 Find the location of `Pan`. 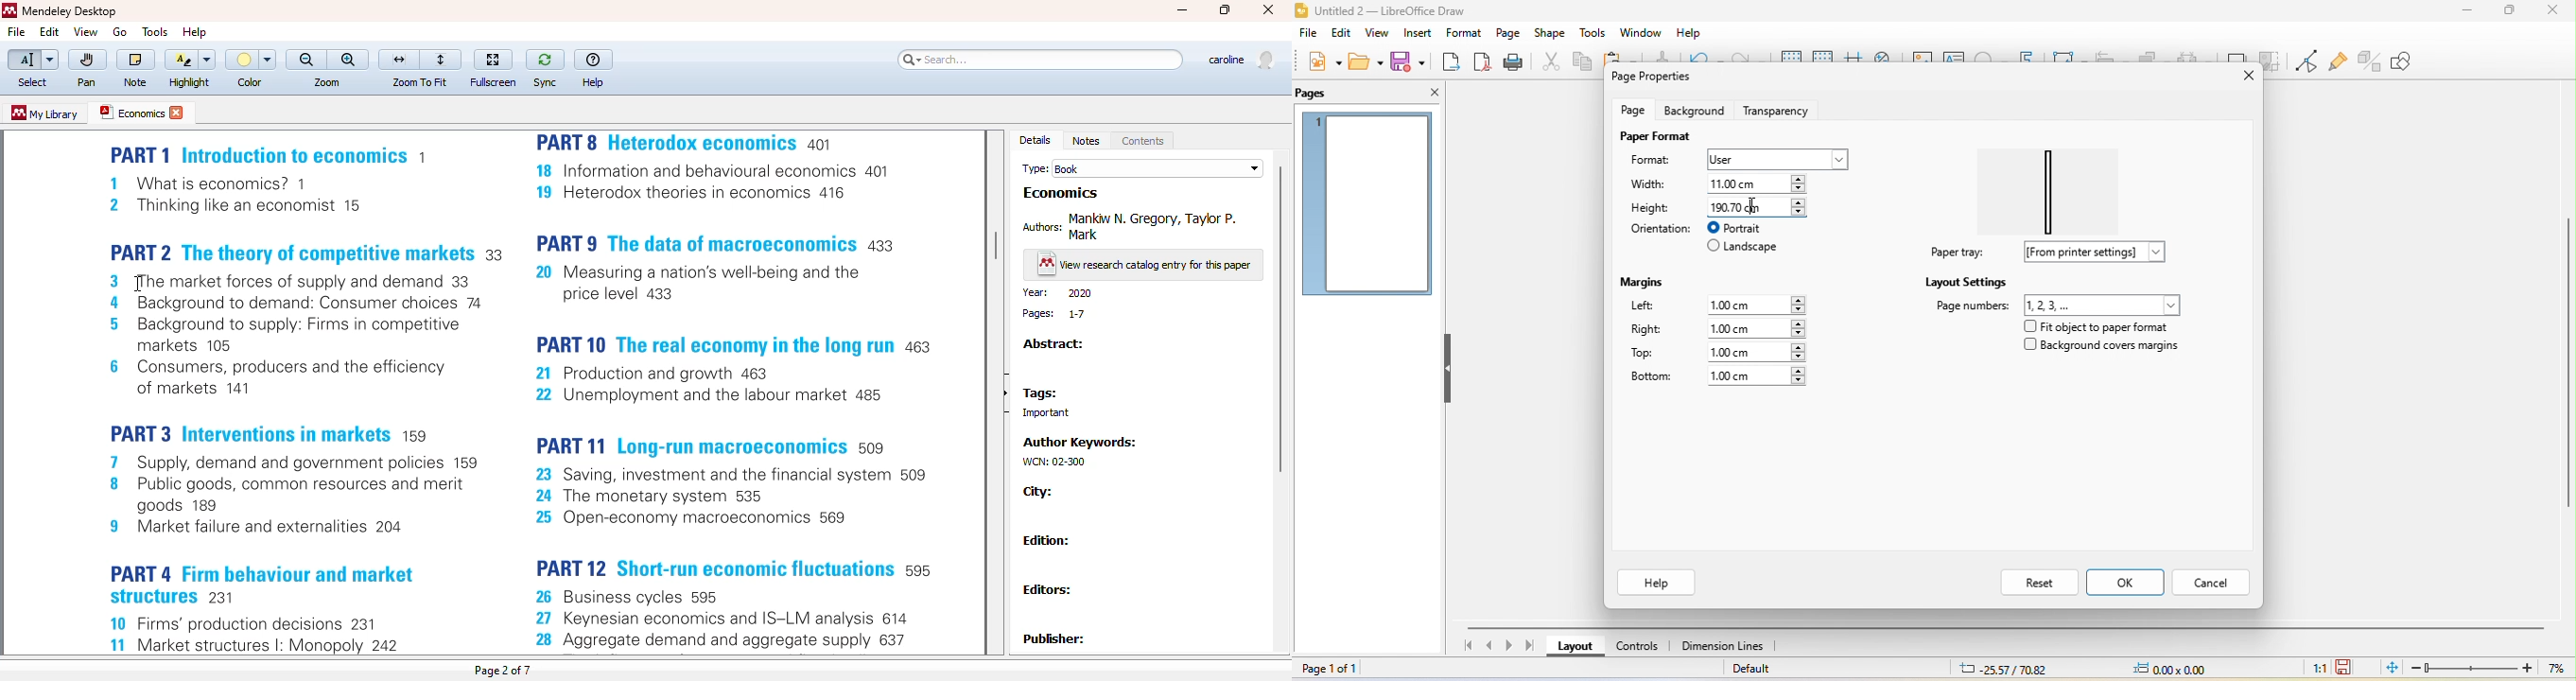

Pan is located at coordinates (85, 84).